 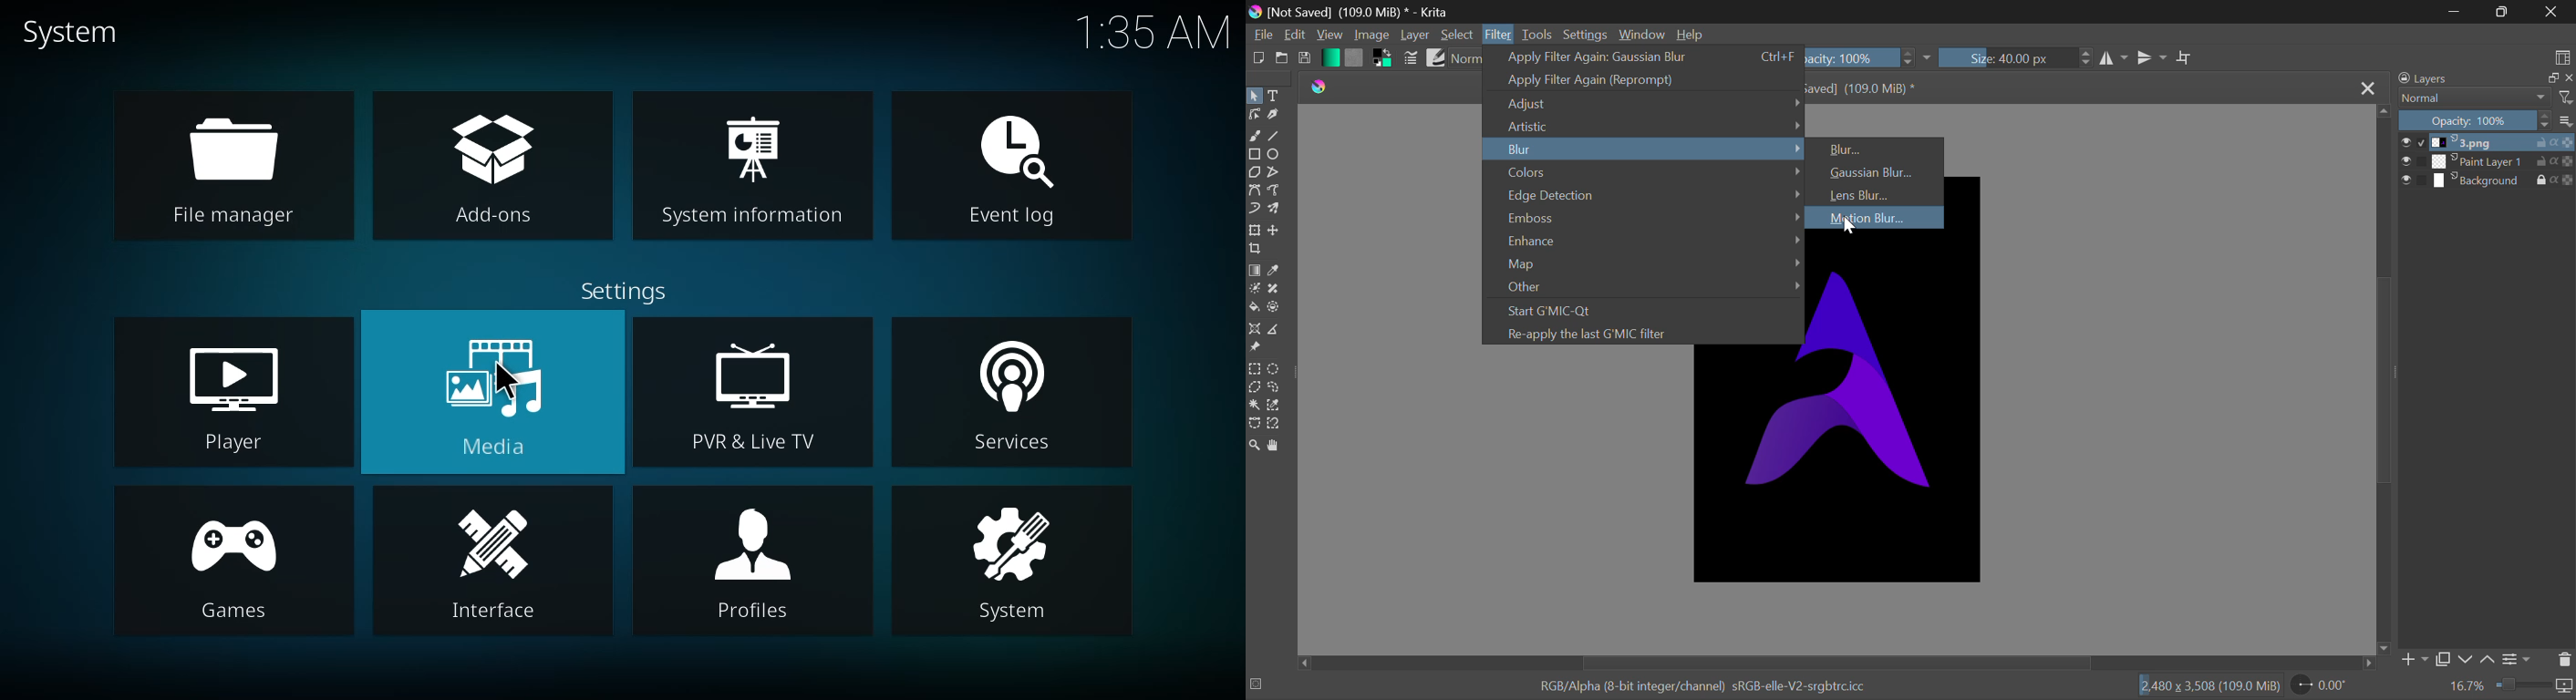 What do you see at coordinates (1877, 147) in the screenshot?
I see `Blur` at bounding box center [1877, 147].